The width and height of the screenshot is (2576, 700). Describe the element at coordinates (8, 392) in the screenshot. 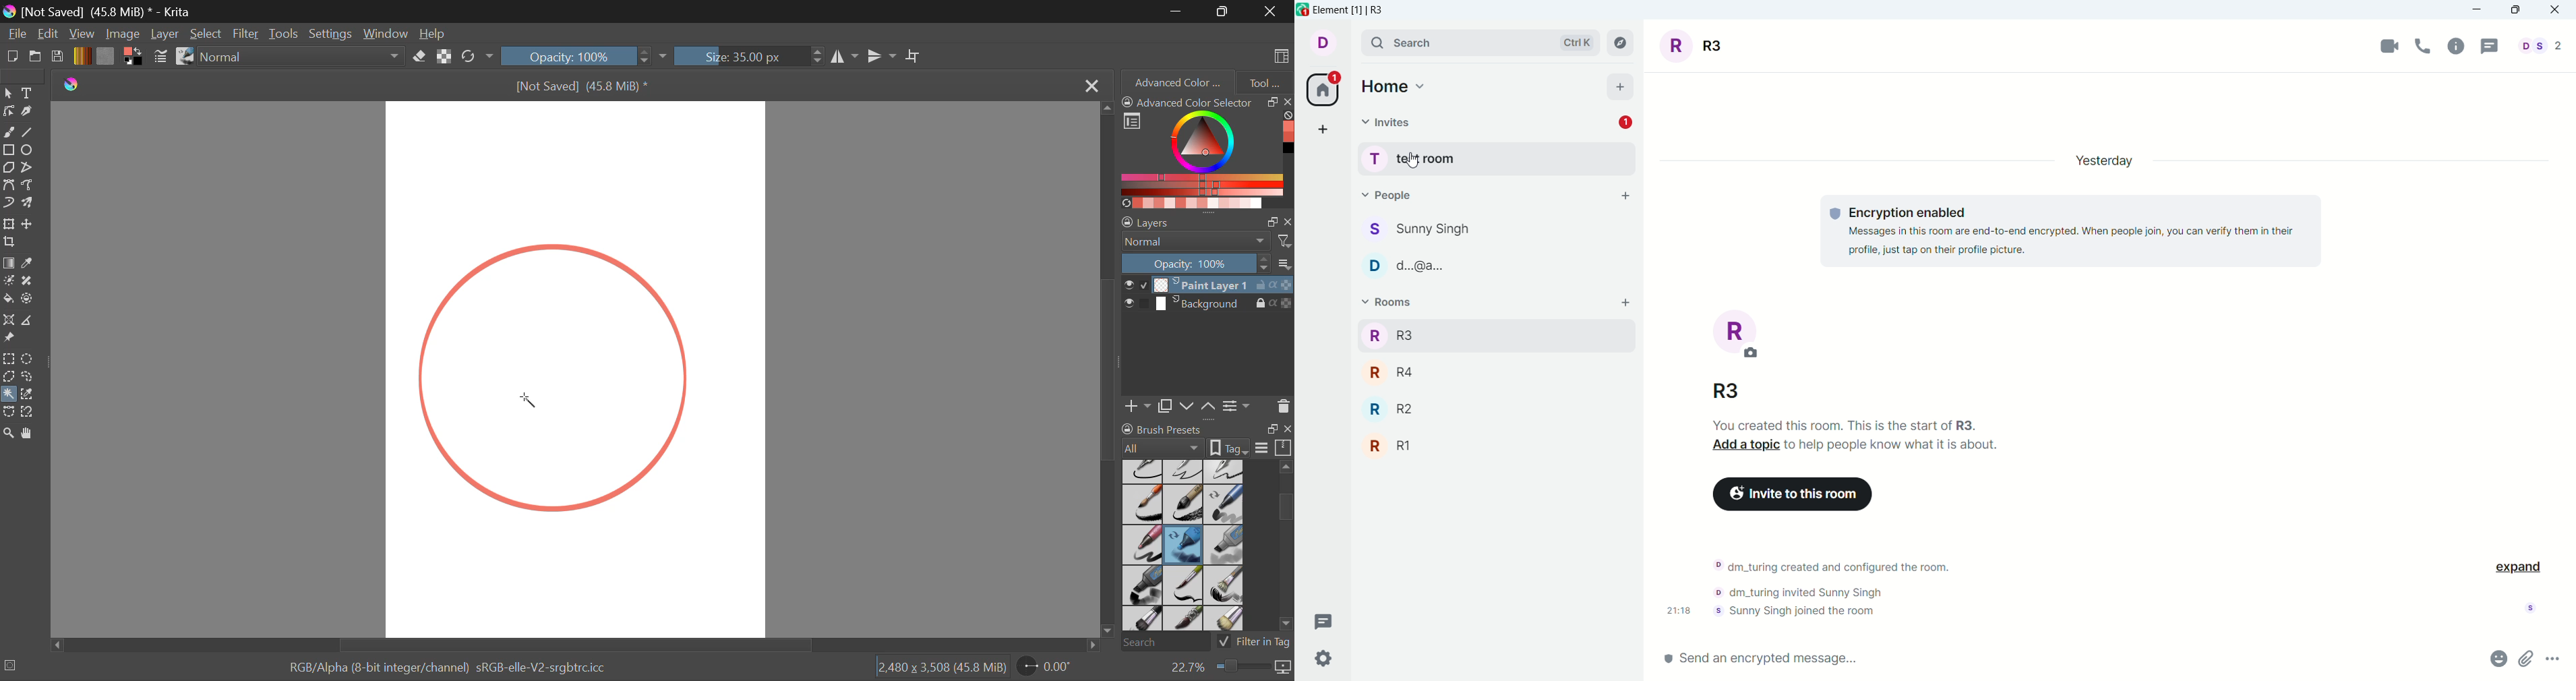

I see `Tool Selected` at that location.